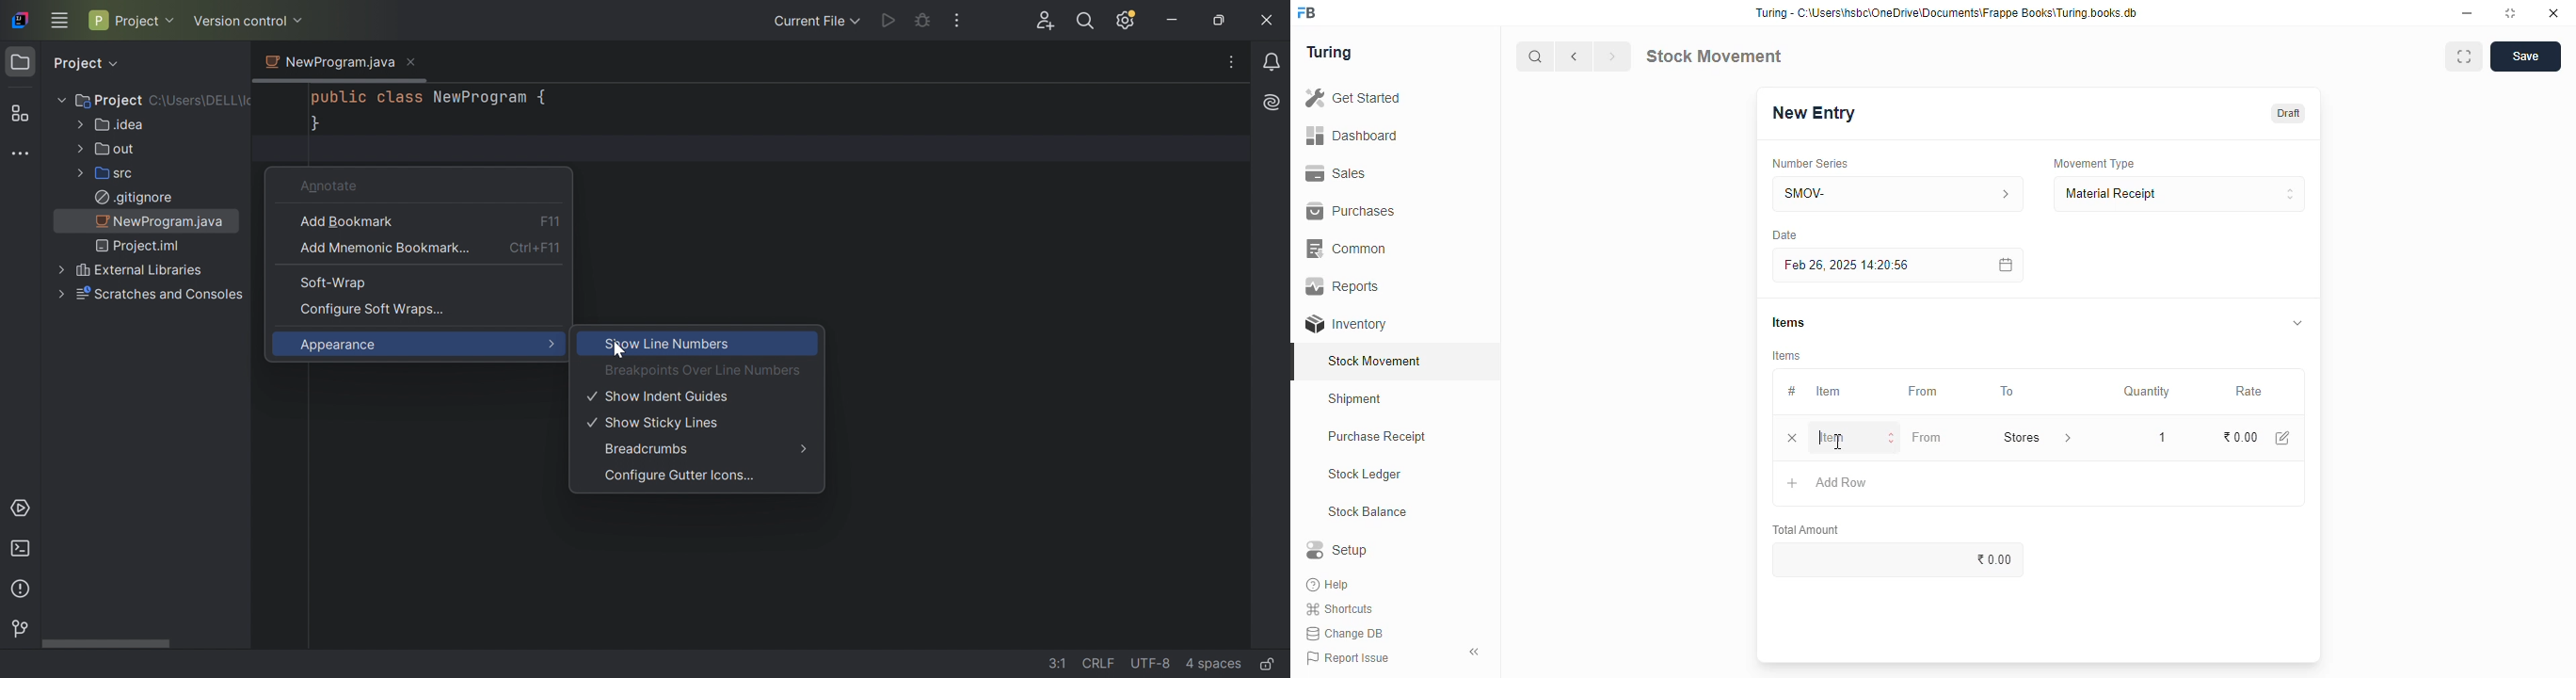  What do you see at coordinates (1809, 164) in the screenshot?
I see `number series` at bounding box center [1809, 164].